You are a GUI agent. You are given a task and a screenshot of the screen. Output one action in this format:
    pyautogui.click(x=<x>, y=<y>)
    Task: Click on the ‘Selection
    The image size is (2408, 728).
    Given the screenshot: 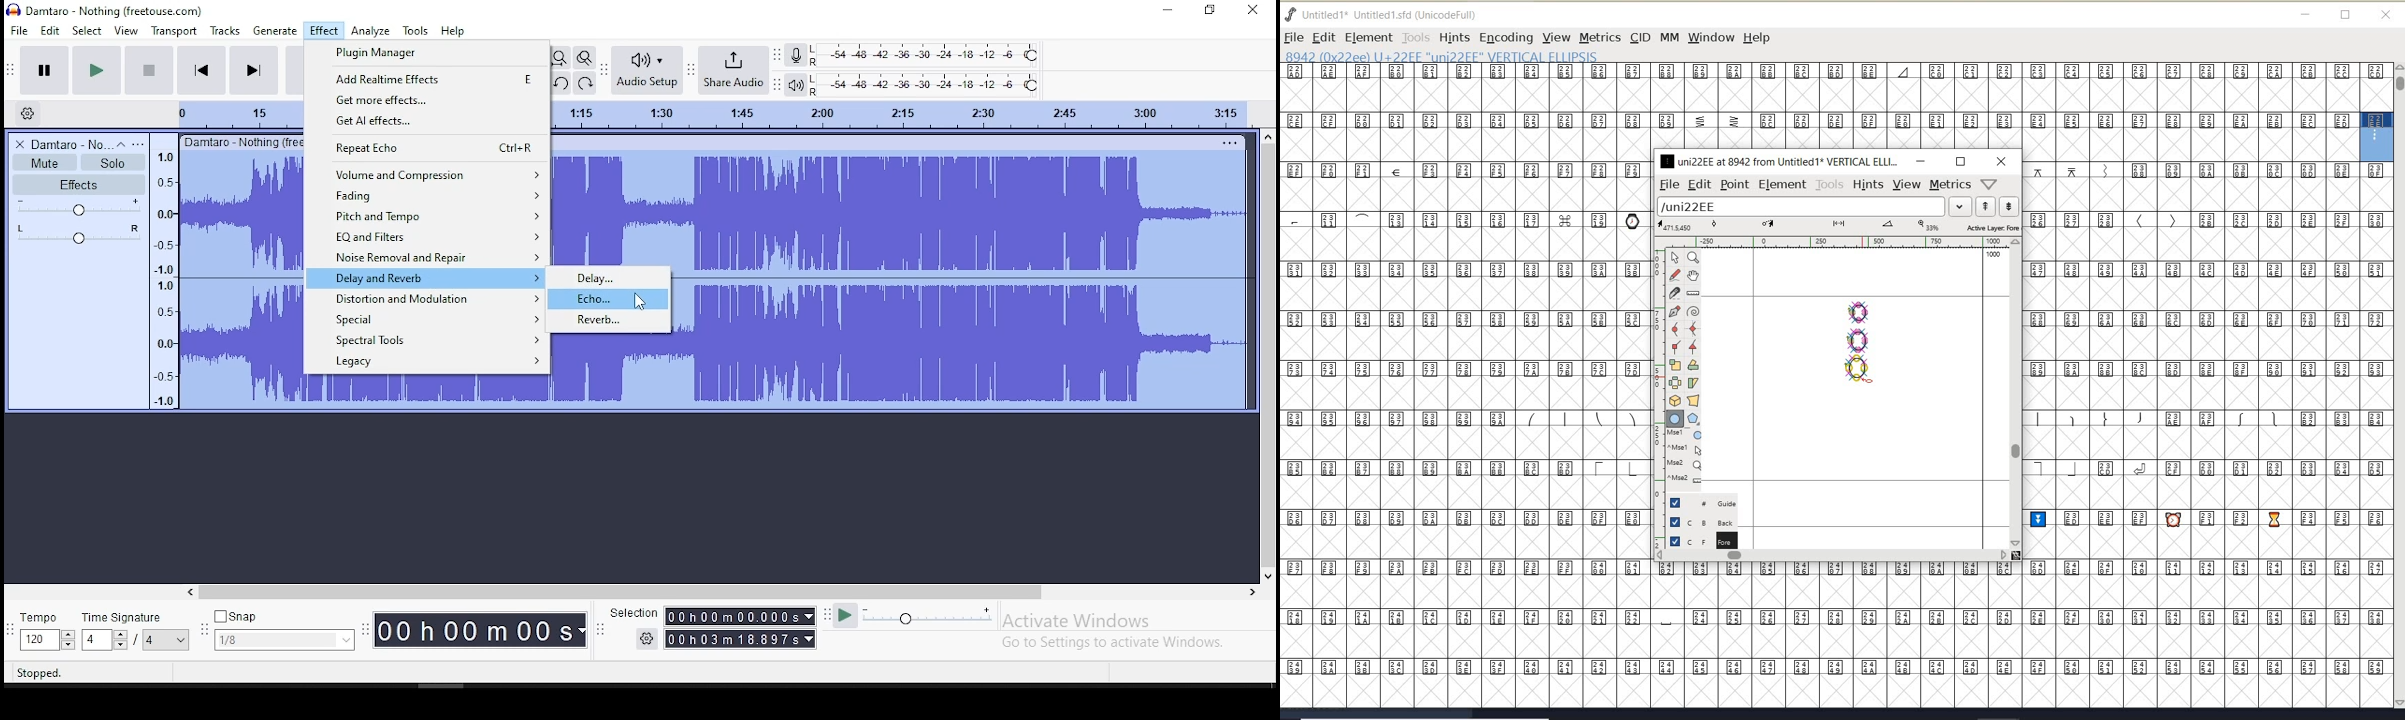 What is the action you would take?
    pyautogui.click(x=632, y=614)
    